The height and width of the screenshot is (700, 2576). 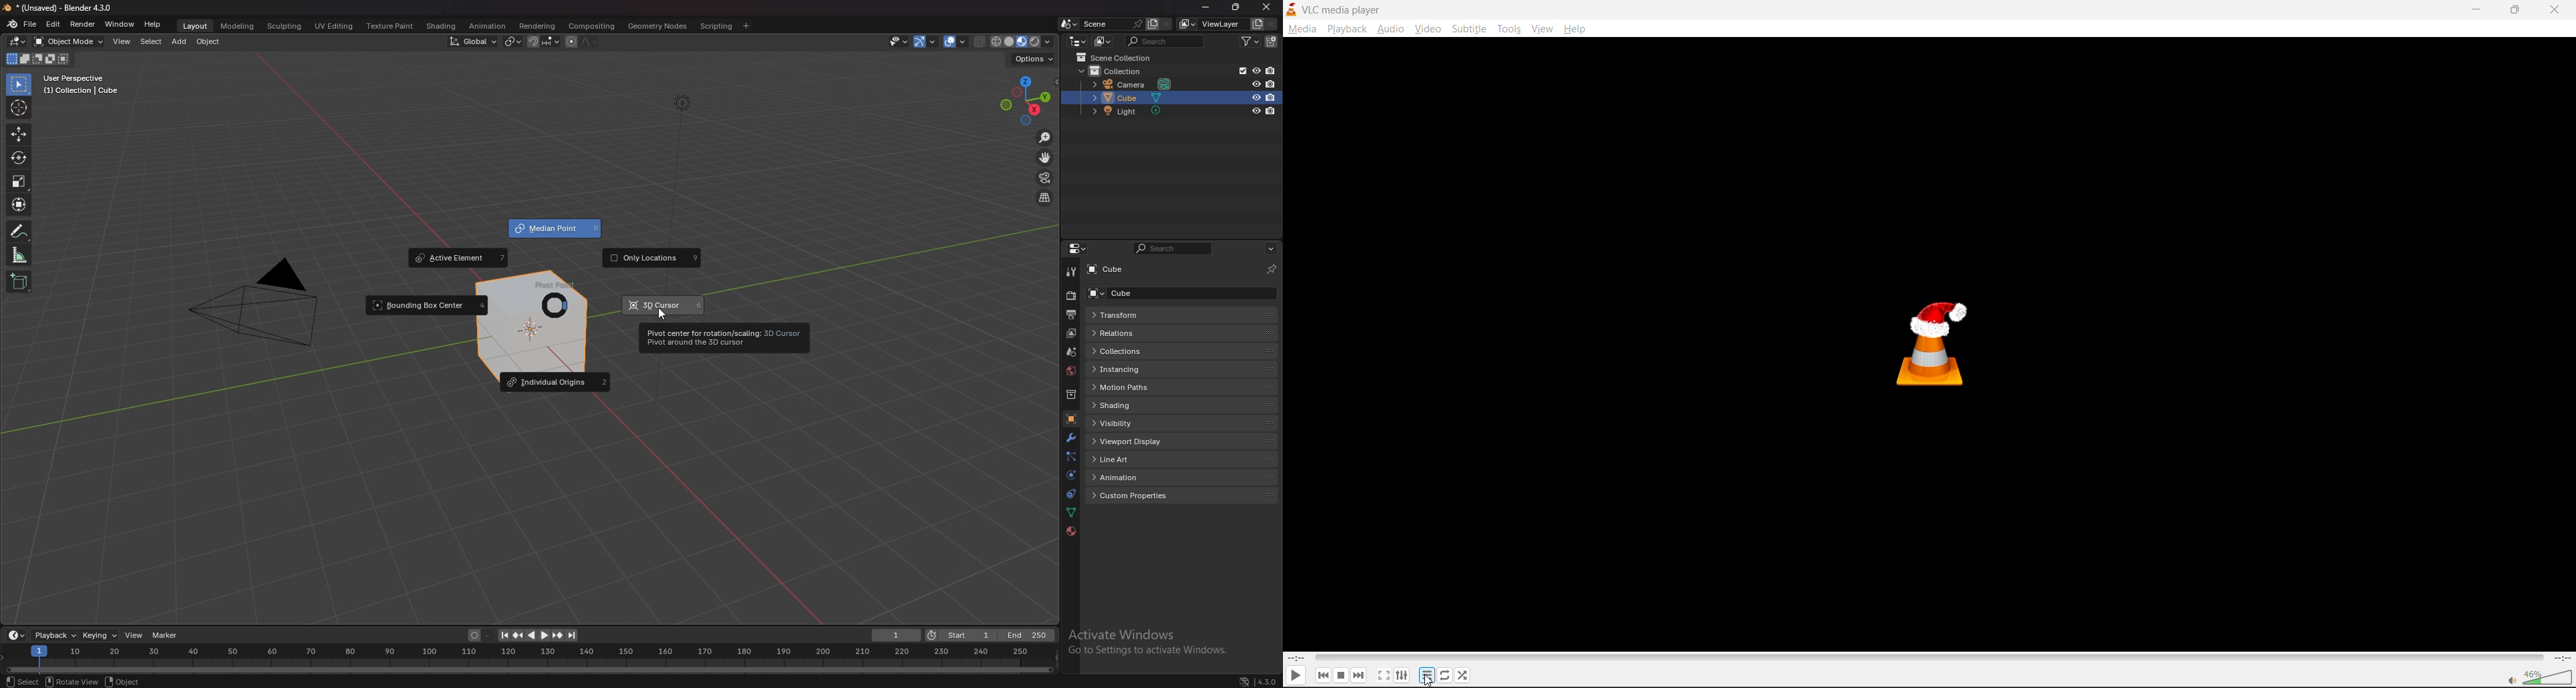 What do you see at coordinates (961, 635) in the screenshot?
I see `start frame` at bounding box center [961, 635].